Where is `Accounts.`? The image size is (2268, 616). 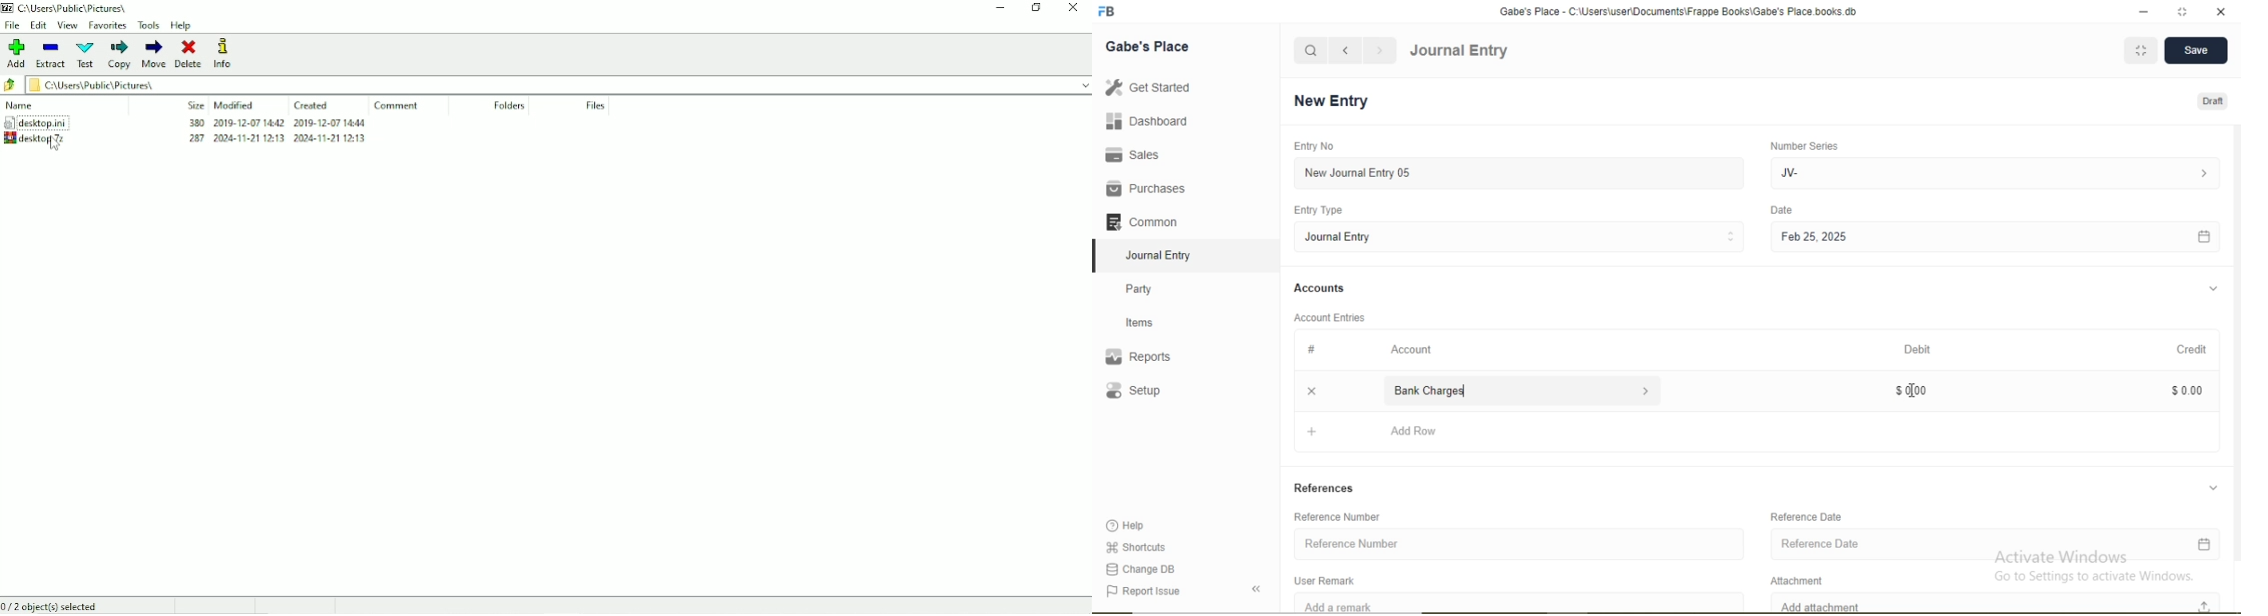
Accounts. is located at coordinates (1320, 288).